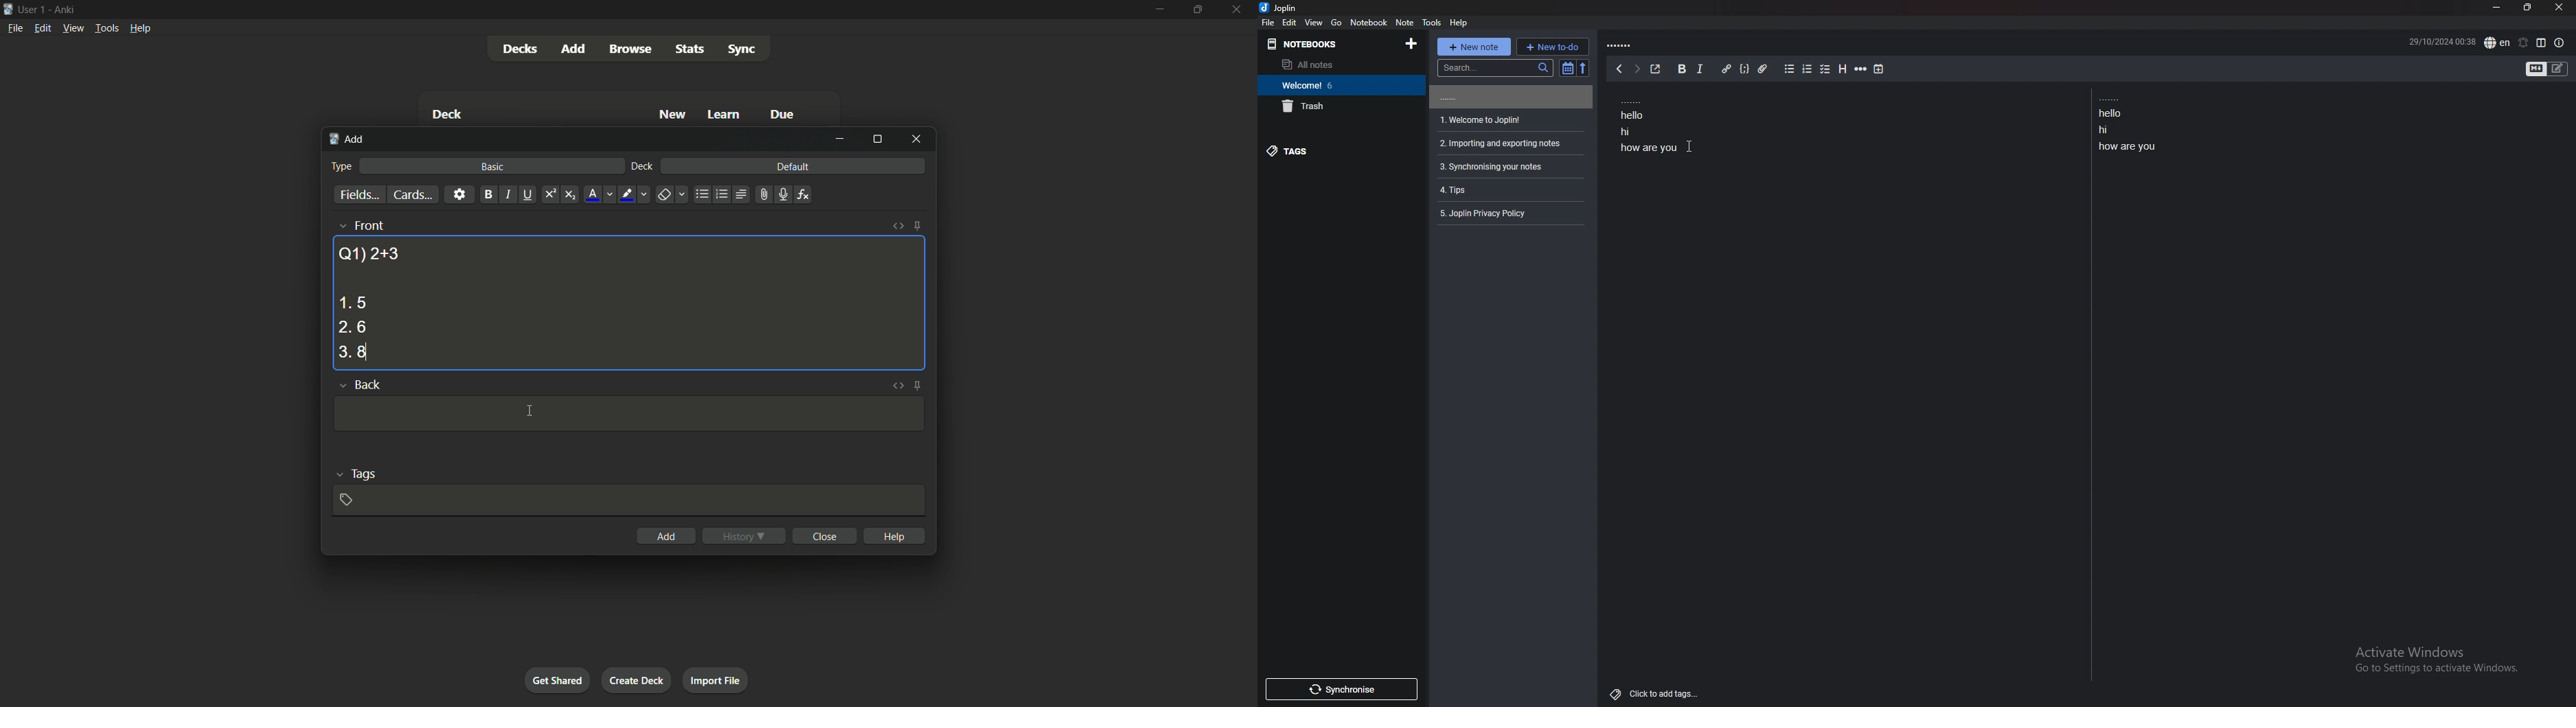  I want to click on italic, so click(1701, 69).